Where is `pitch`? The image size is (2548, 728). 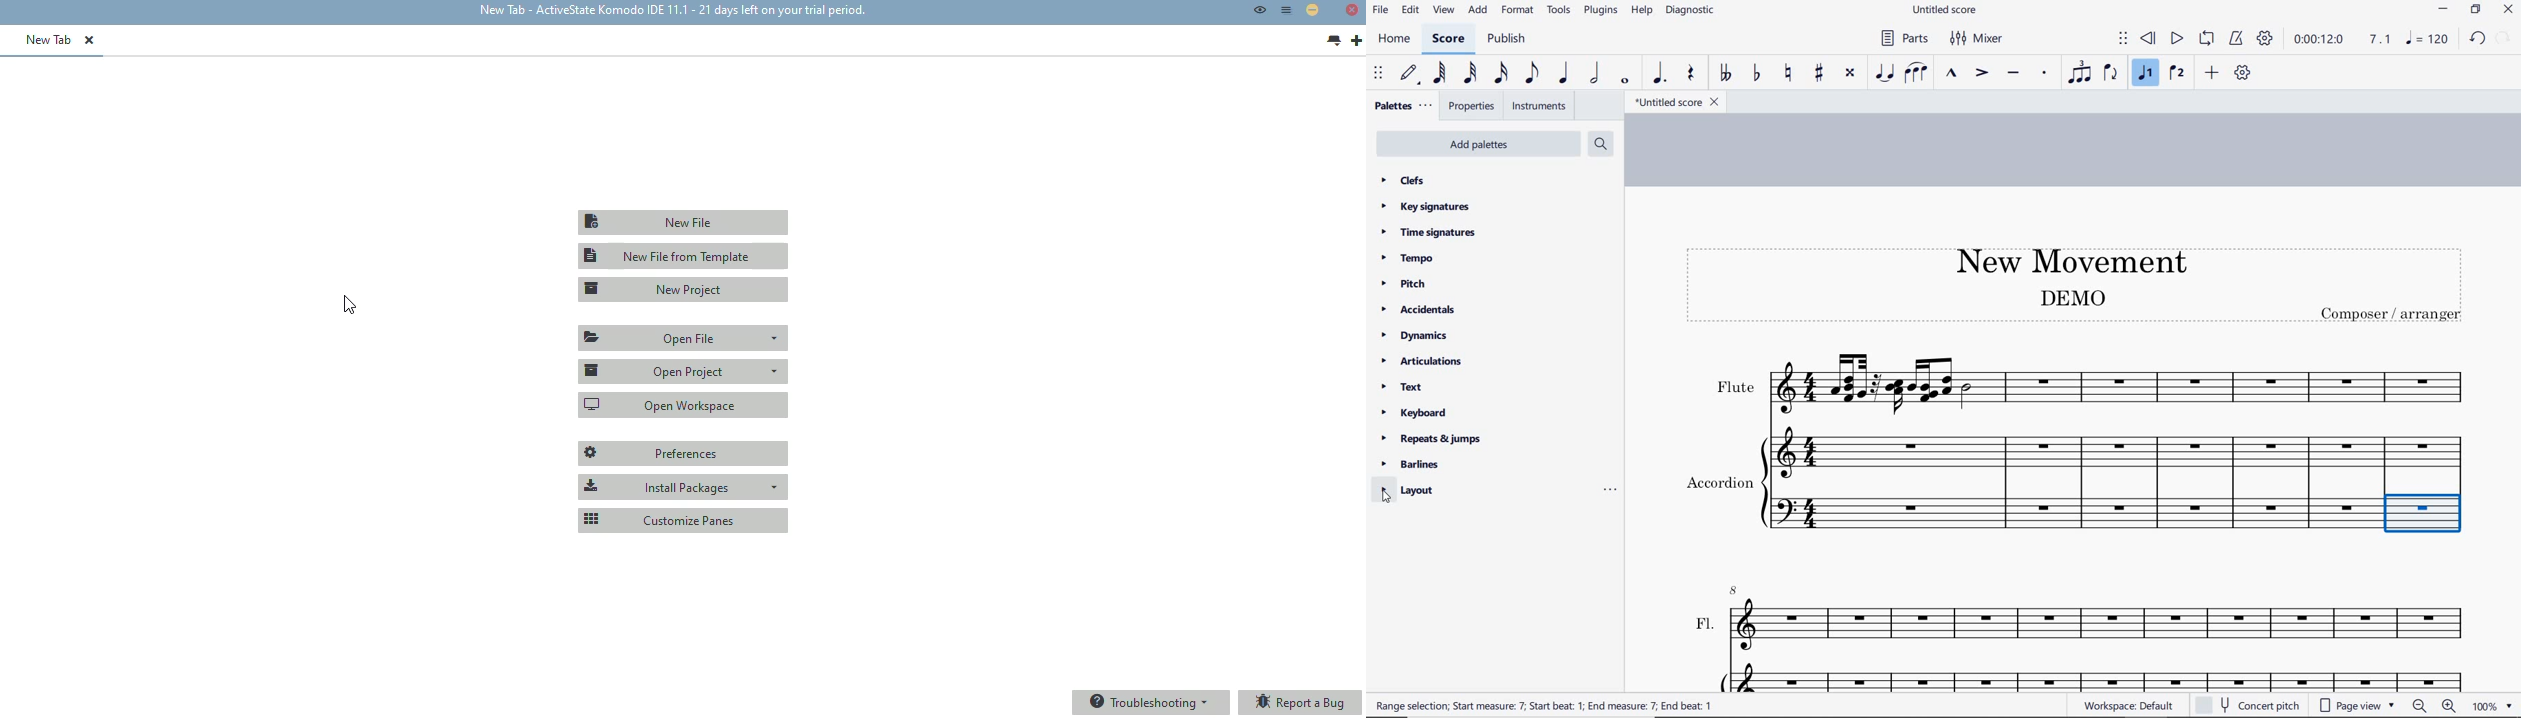 pitch is located at coordinates (1409, 284).